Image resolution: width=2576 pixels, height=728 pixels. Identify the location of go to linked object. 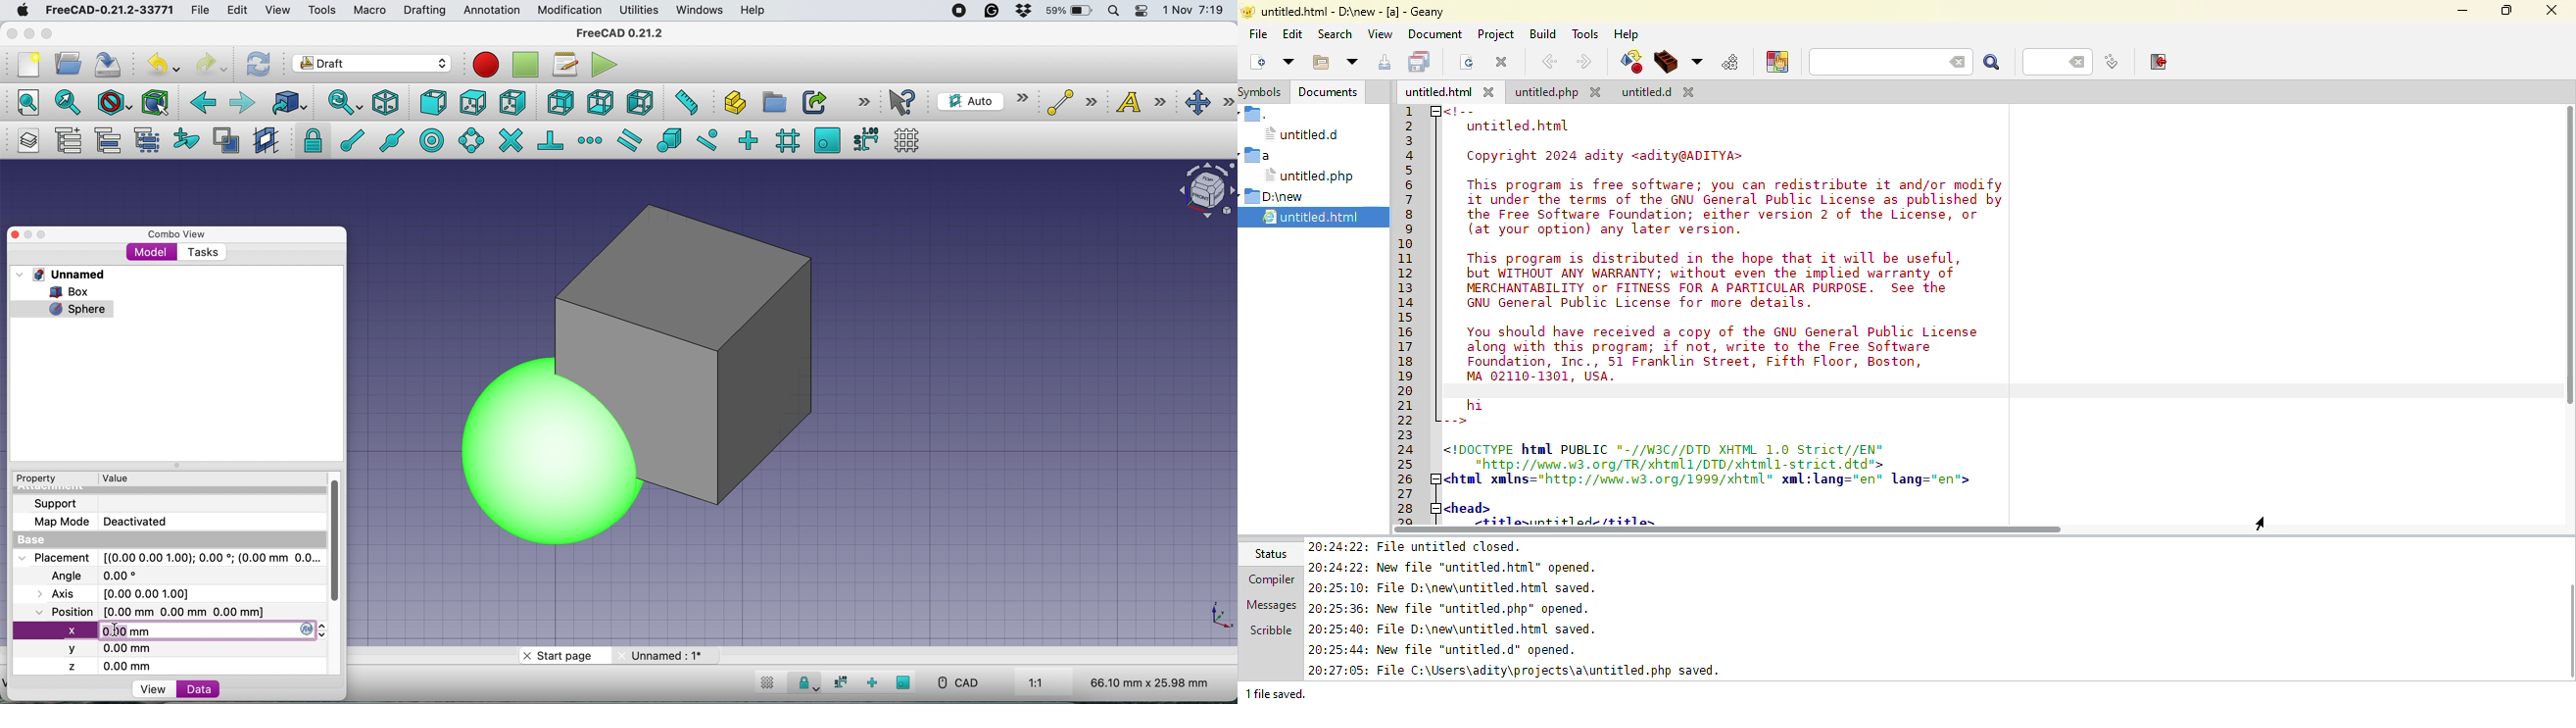
(289, 102).